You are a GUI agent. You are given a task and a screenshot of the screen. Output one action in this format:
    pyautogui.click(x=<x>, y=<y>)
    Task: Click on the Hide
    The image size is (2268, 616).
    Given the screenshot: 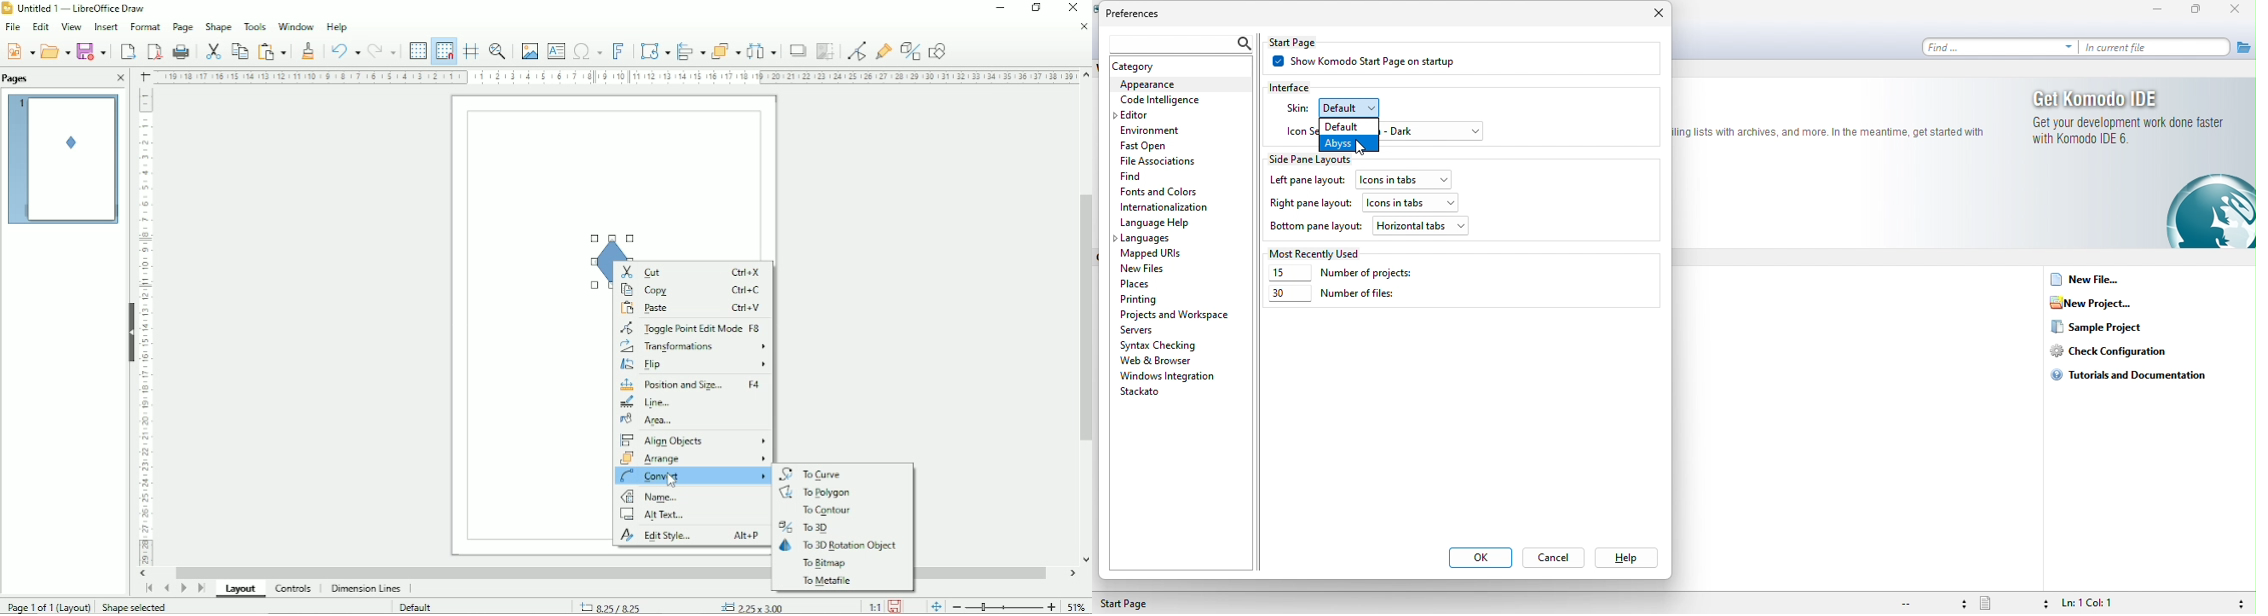 What is the action you would take?
    pyautogui.click(x=130, y=329)
    